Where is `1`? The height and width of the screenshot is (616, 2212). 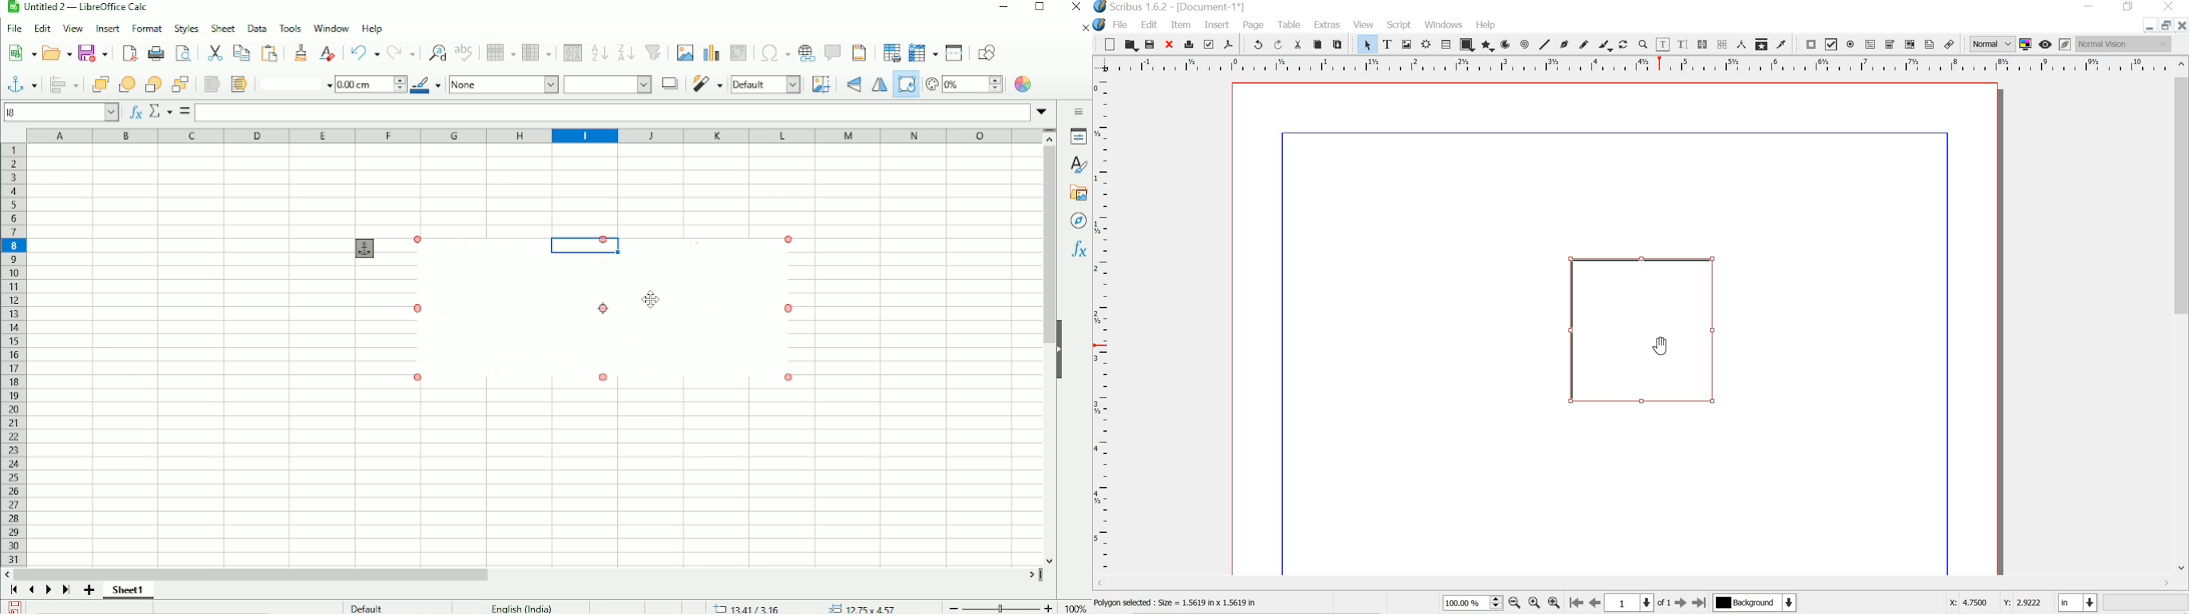 1 is located at coordinates (1633, 602).